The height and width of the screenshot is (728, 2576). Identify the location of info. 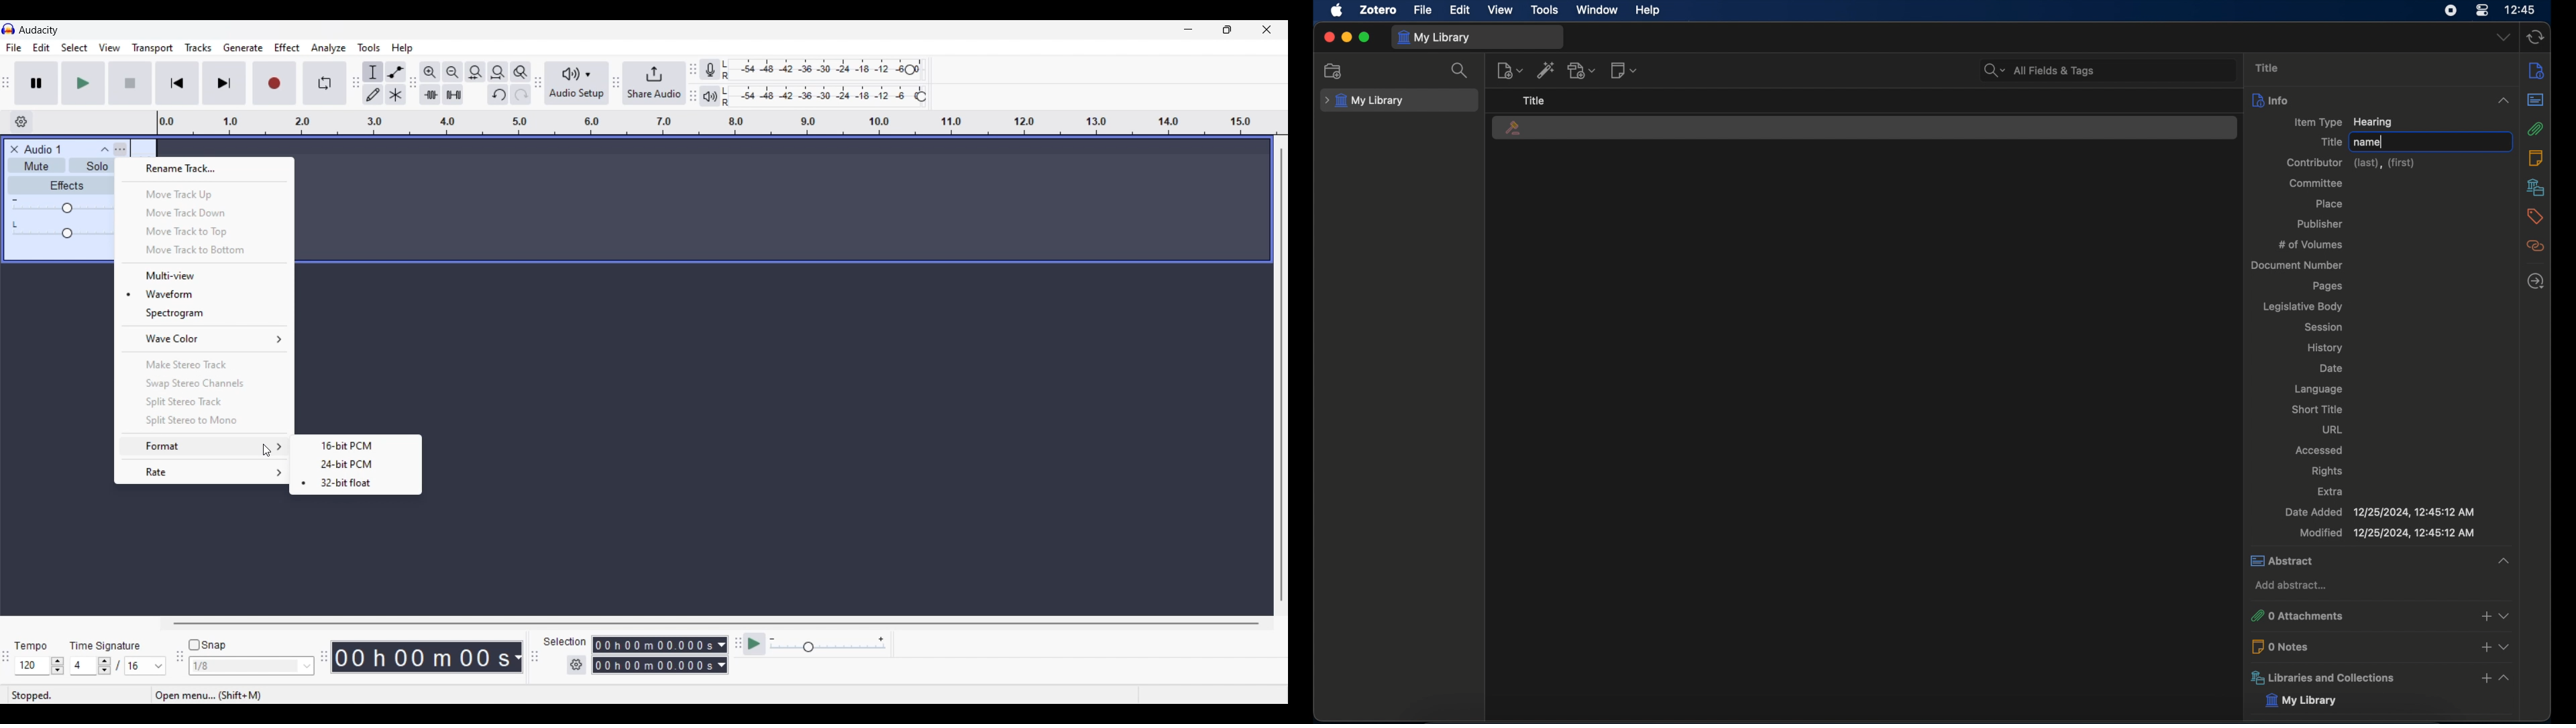
(2380, 100).